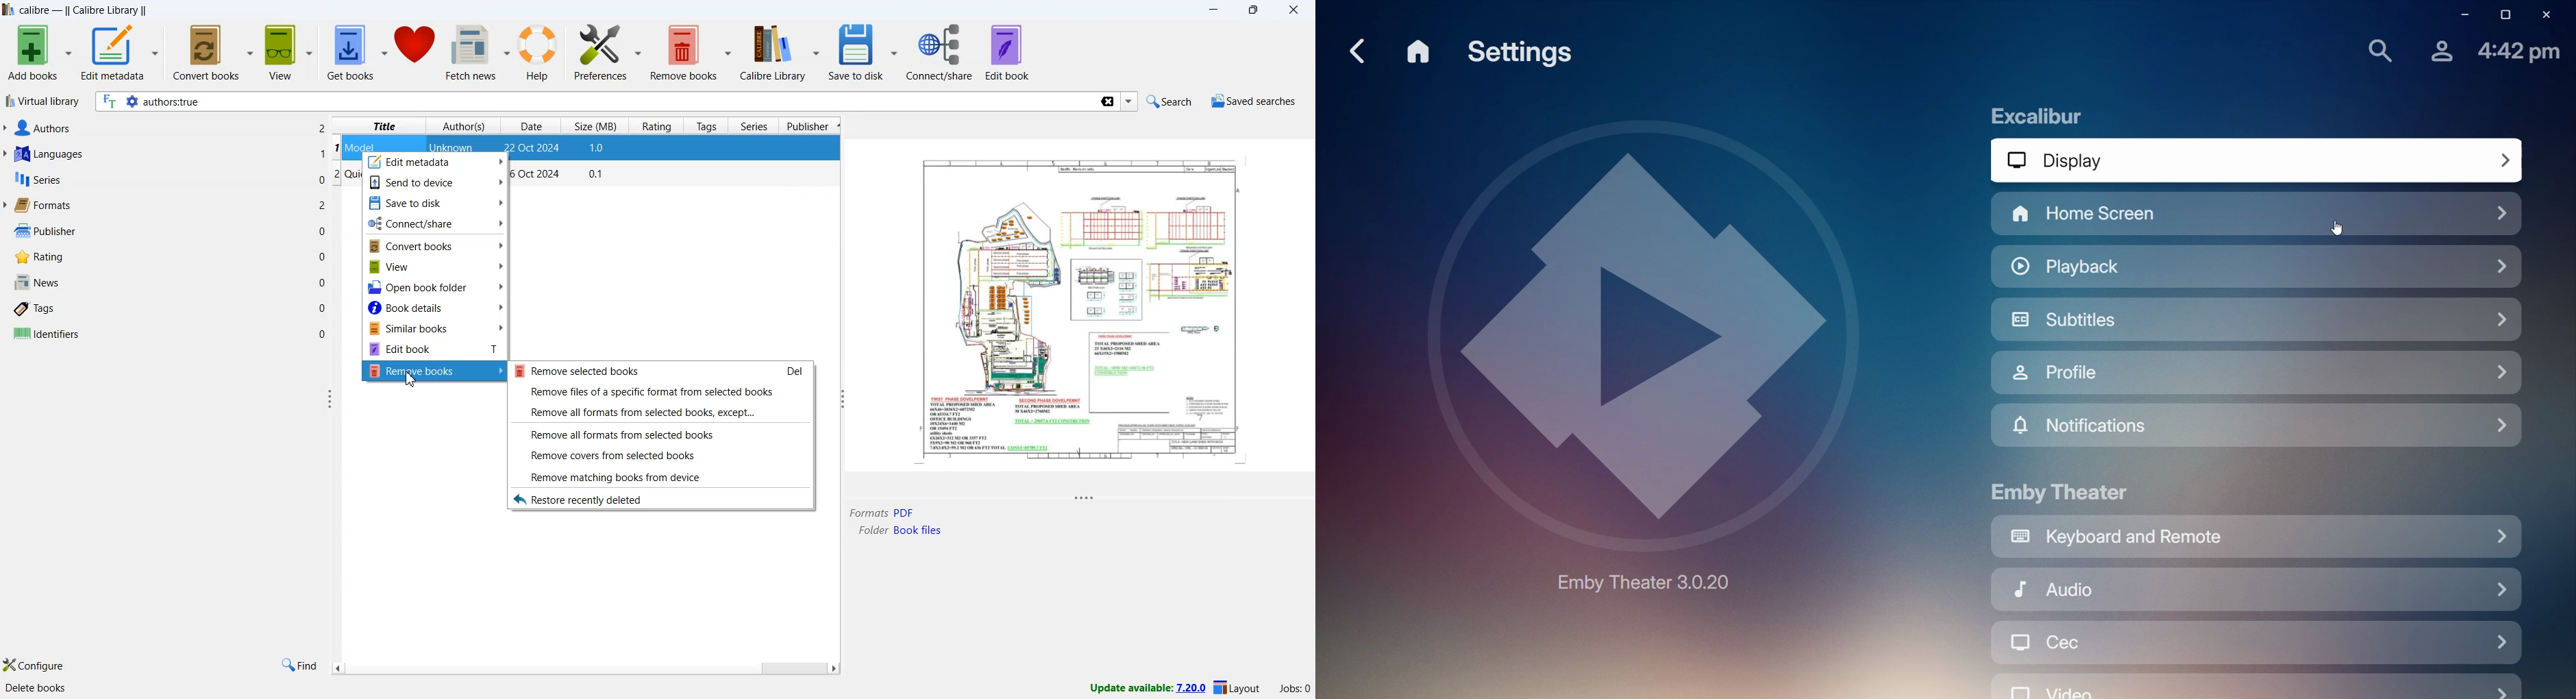 The image size is (2576, 700). Describe the element at coordinates (1141, 688) in the screenshot. I see `update available` at that location.